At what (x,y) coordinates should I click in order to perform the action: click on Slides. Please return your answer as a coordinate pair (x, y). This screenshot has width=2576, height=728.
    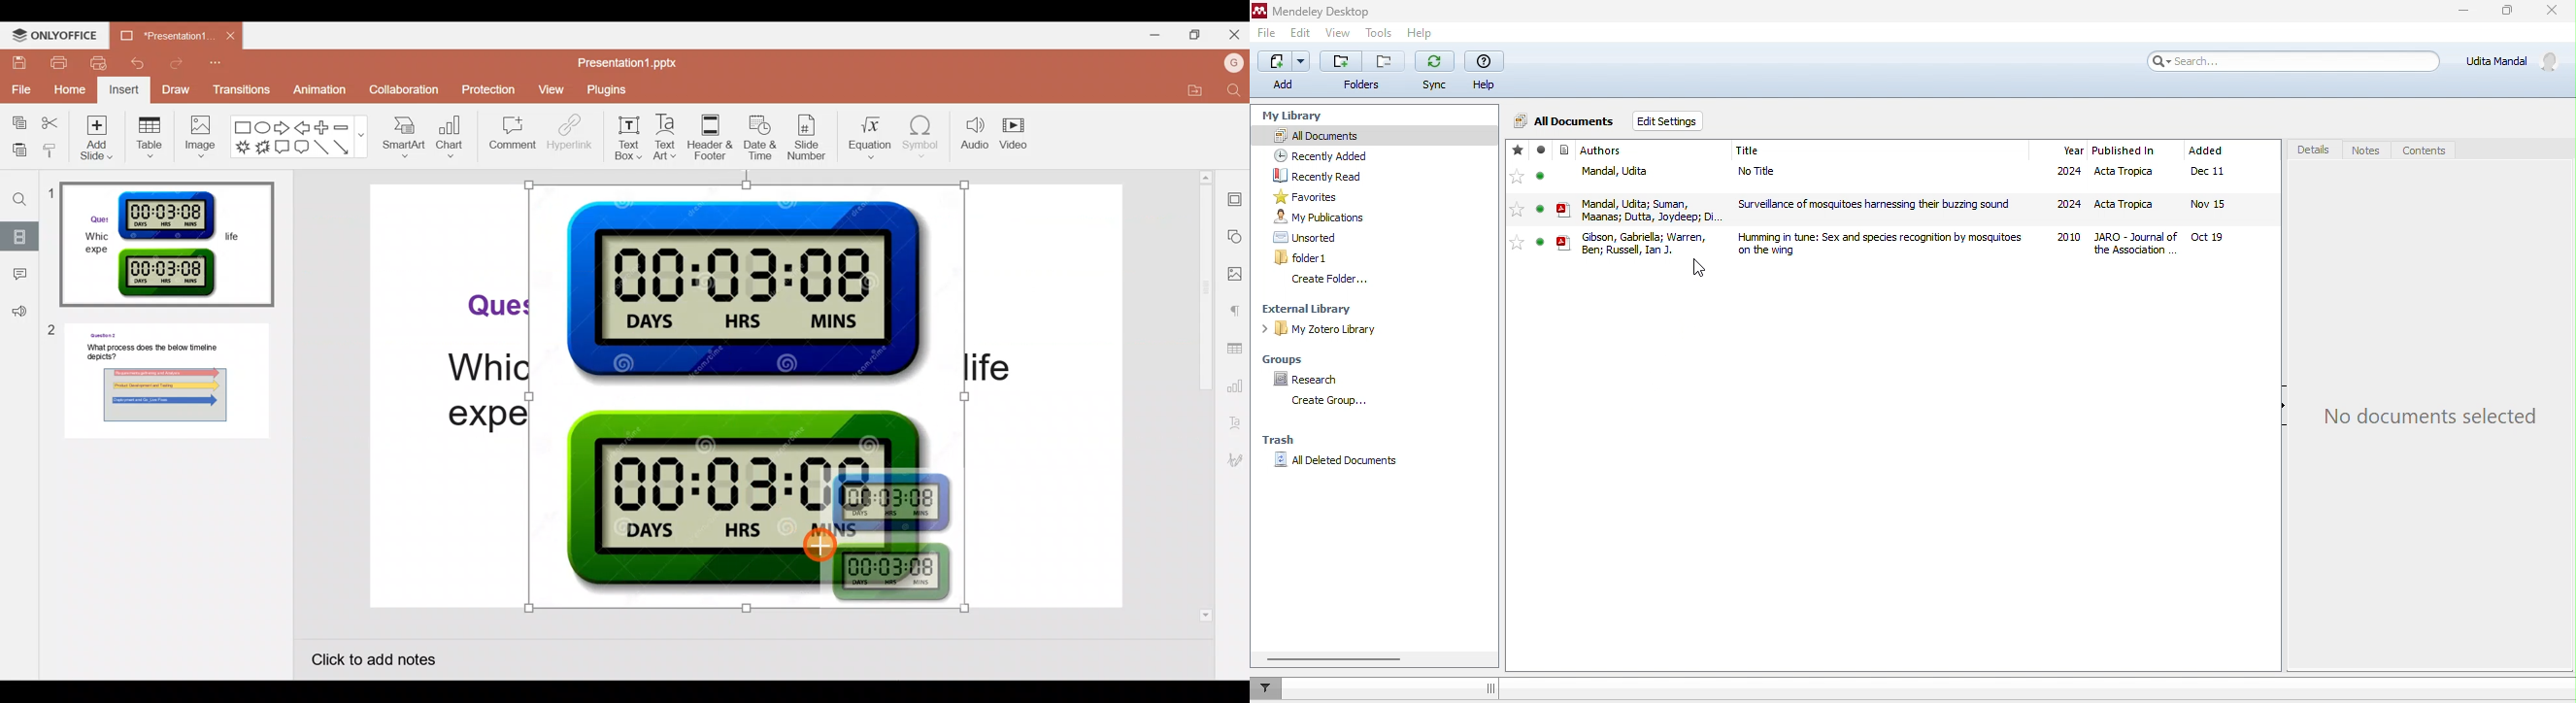
    Looking at the image, I should click on (21, 236).